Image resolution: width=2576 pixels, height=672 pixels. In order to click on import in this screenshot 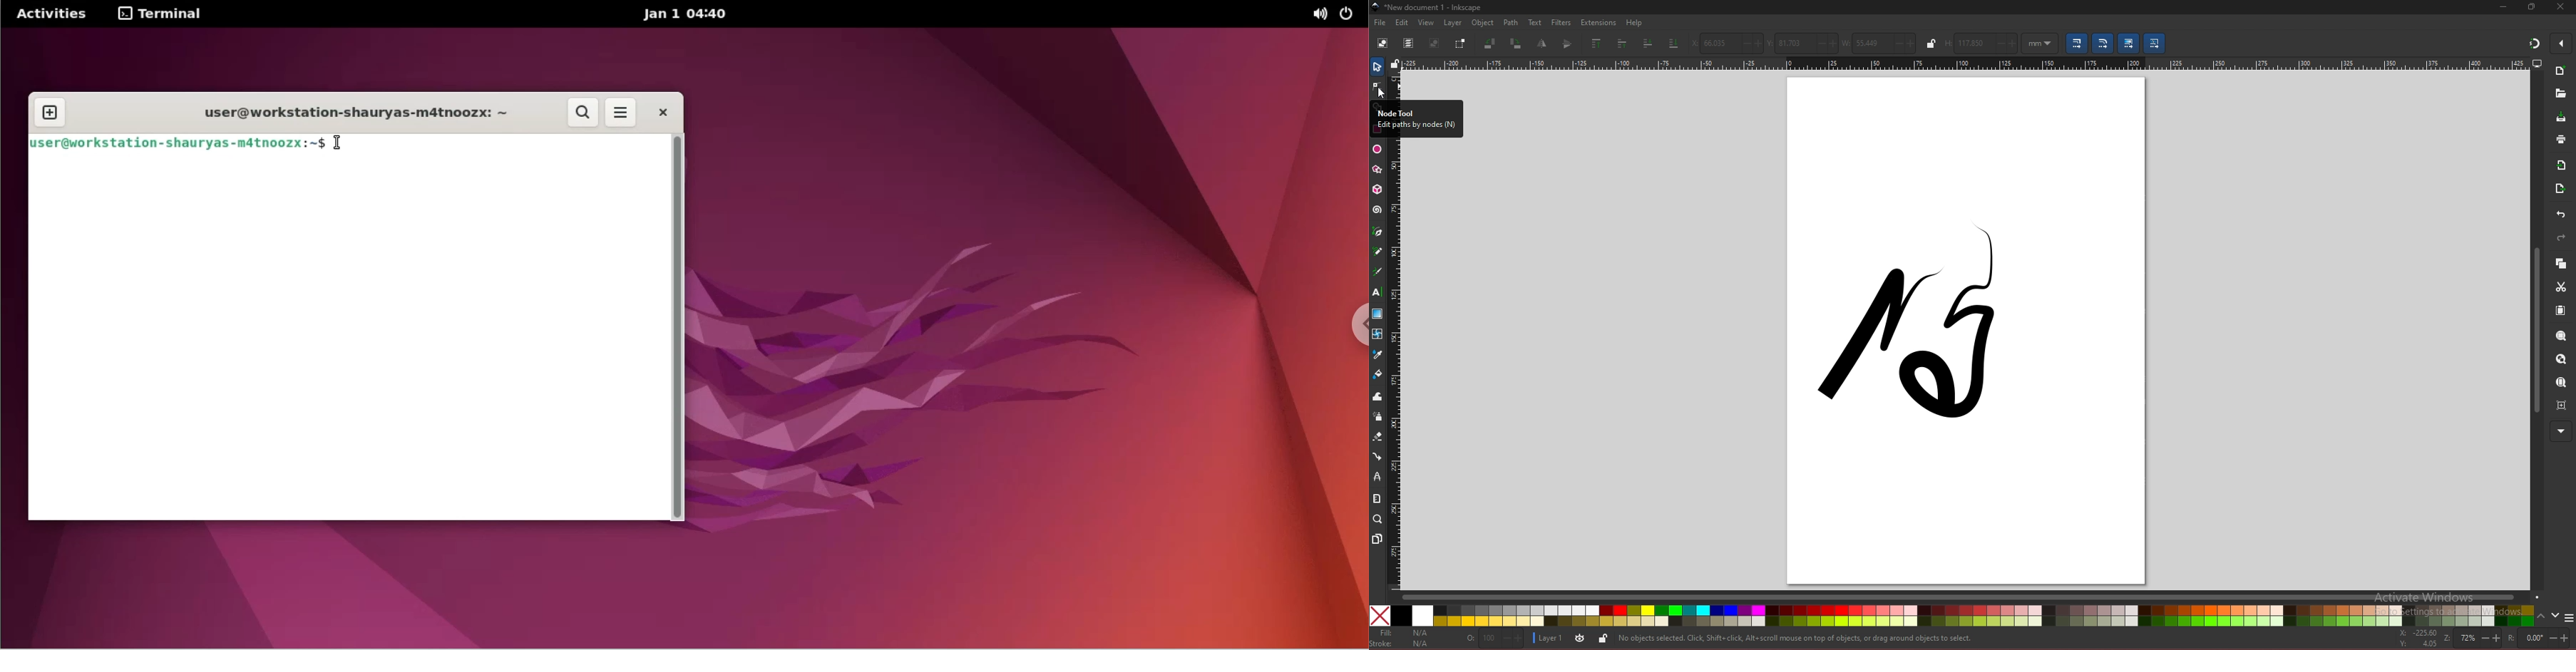, I will do `click(2562, 165)`.